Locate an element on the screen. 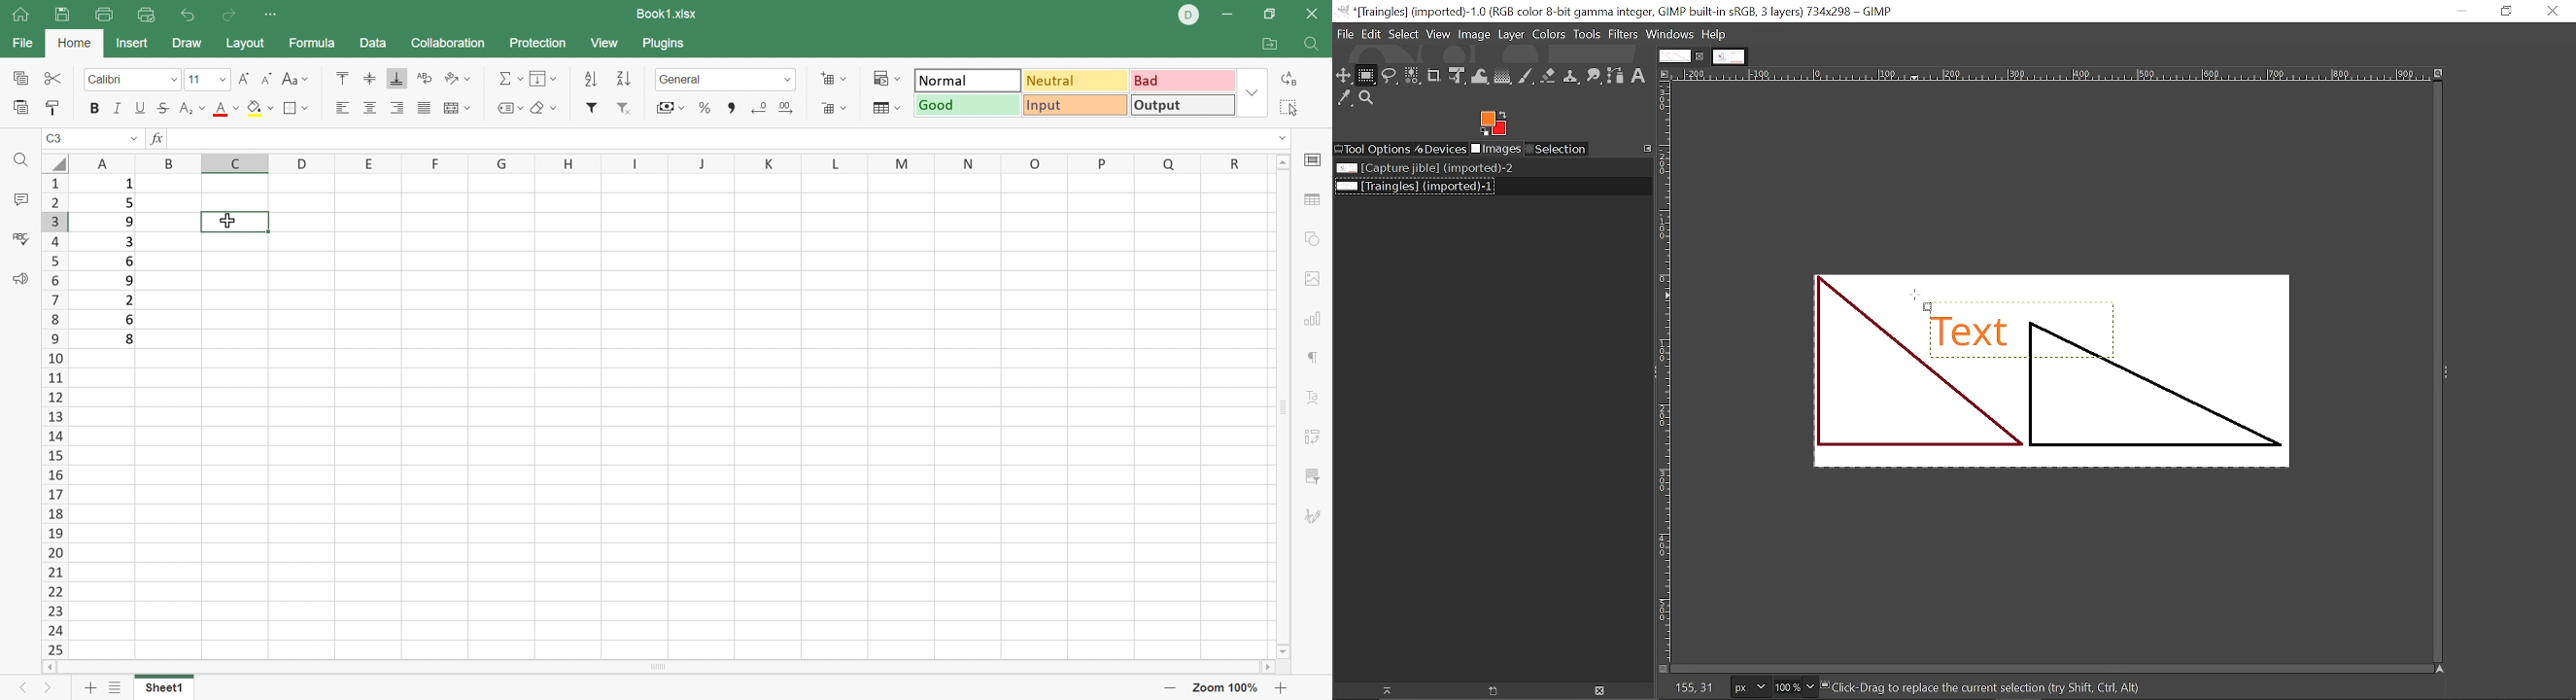 Image resolution: width=2576 pixels, height=700 pixels. Scroll Up is located at coordinates (1281, 162).